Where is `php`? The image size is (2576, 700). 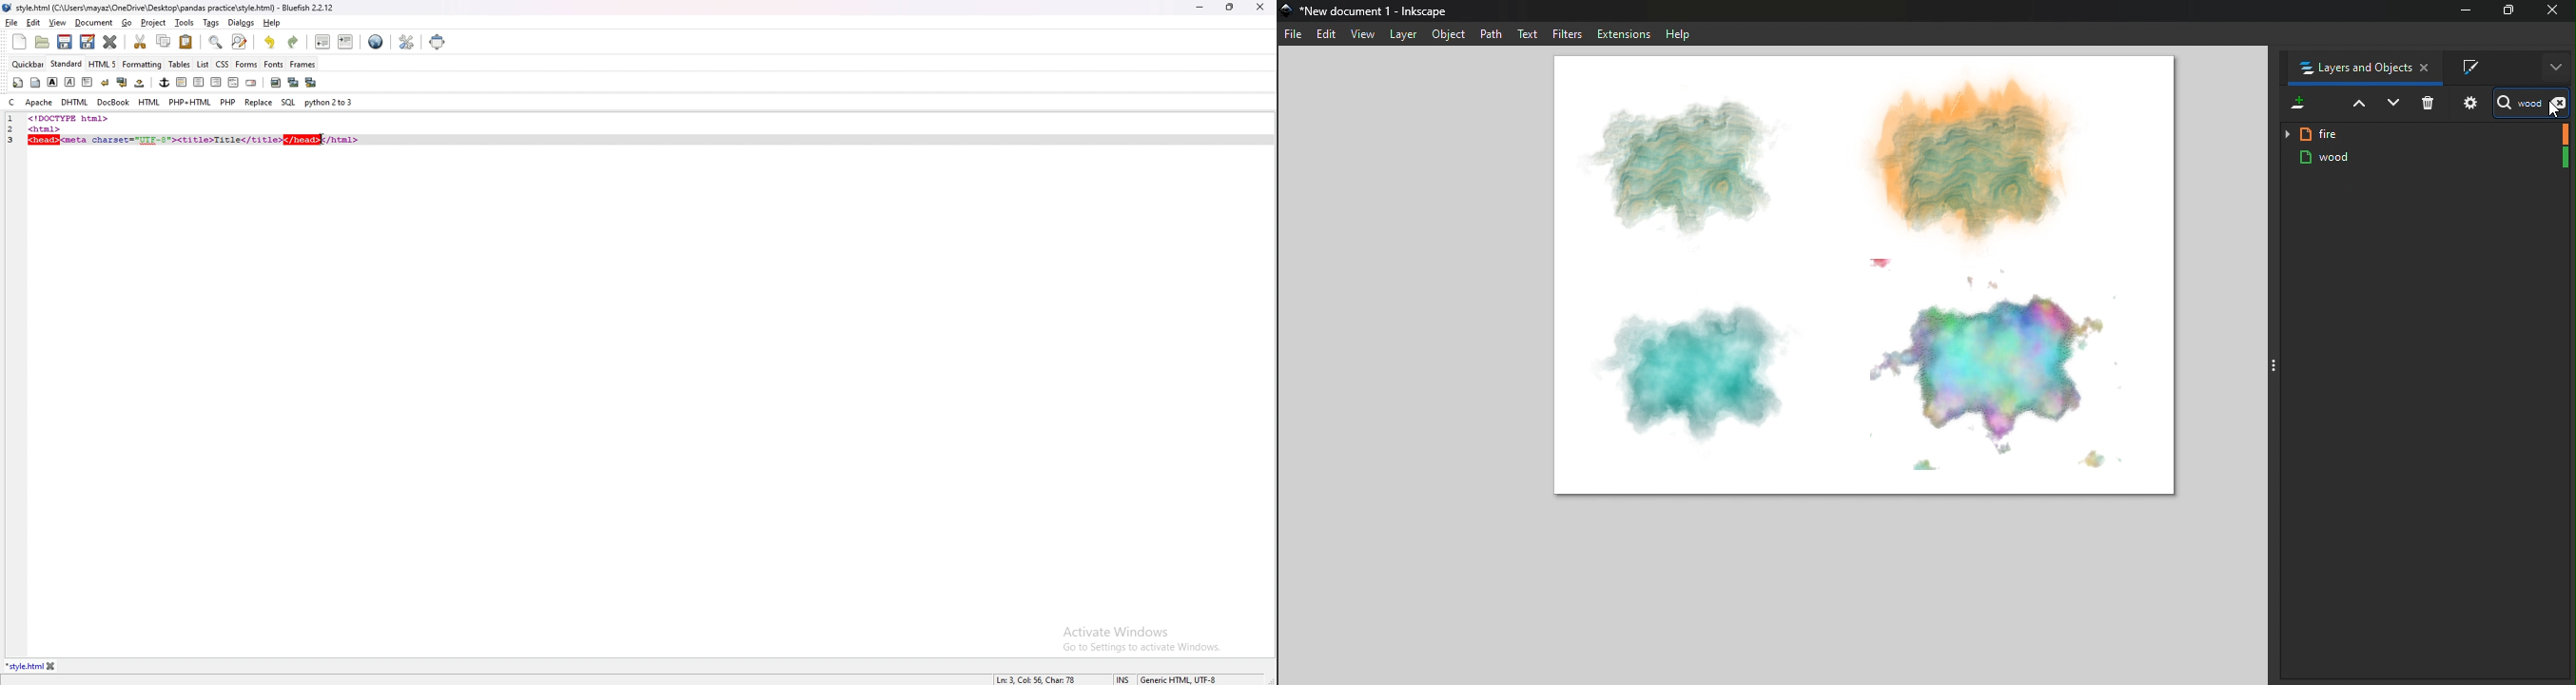
php is located at coordinates (228, 102).